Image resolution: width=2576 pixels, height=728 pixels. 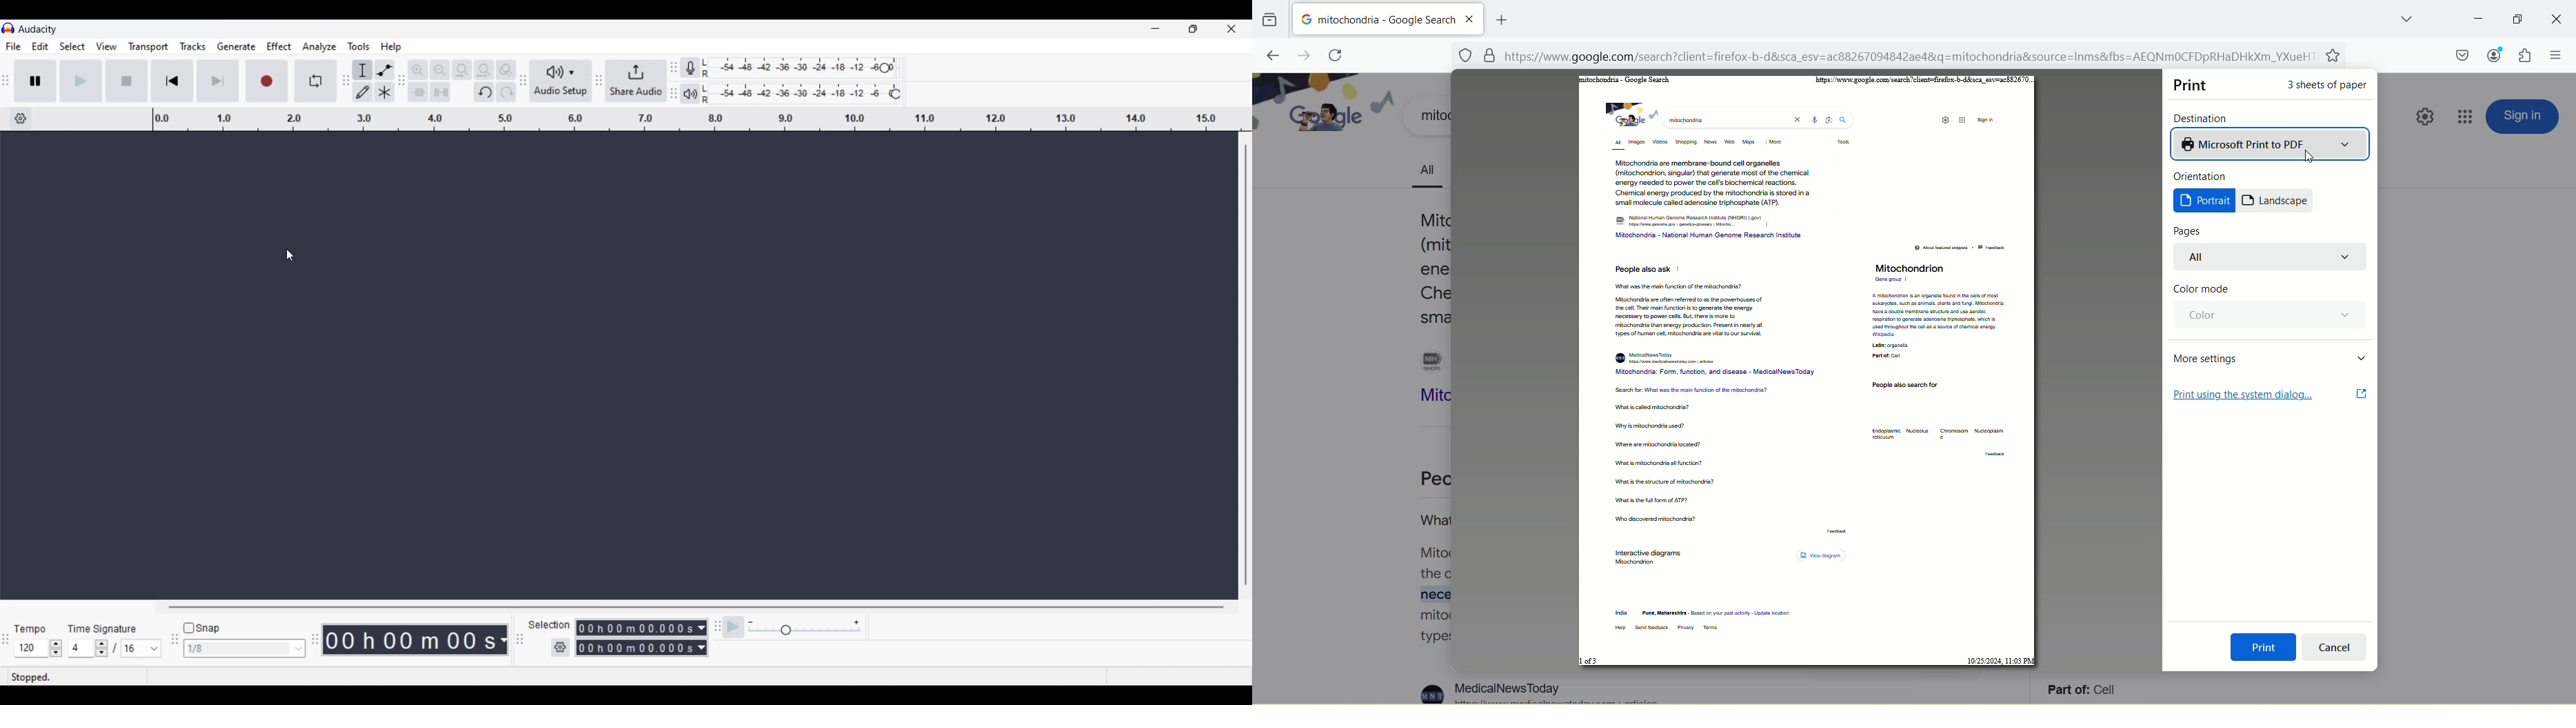 What do you see at coordinates (2528, 55) in the screenshot?
I see `extension` at bounding box center [2528, 55].